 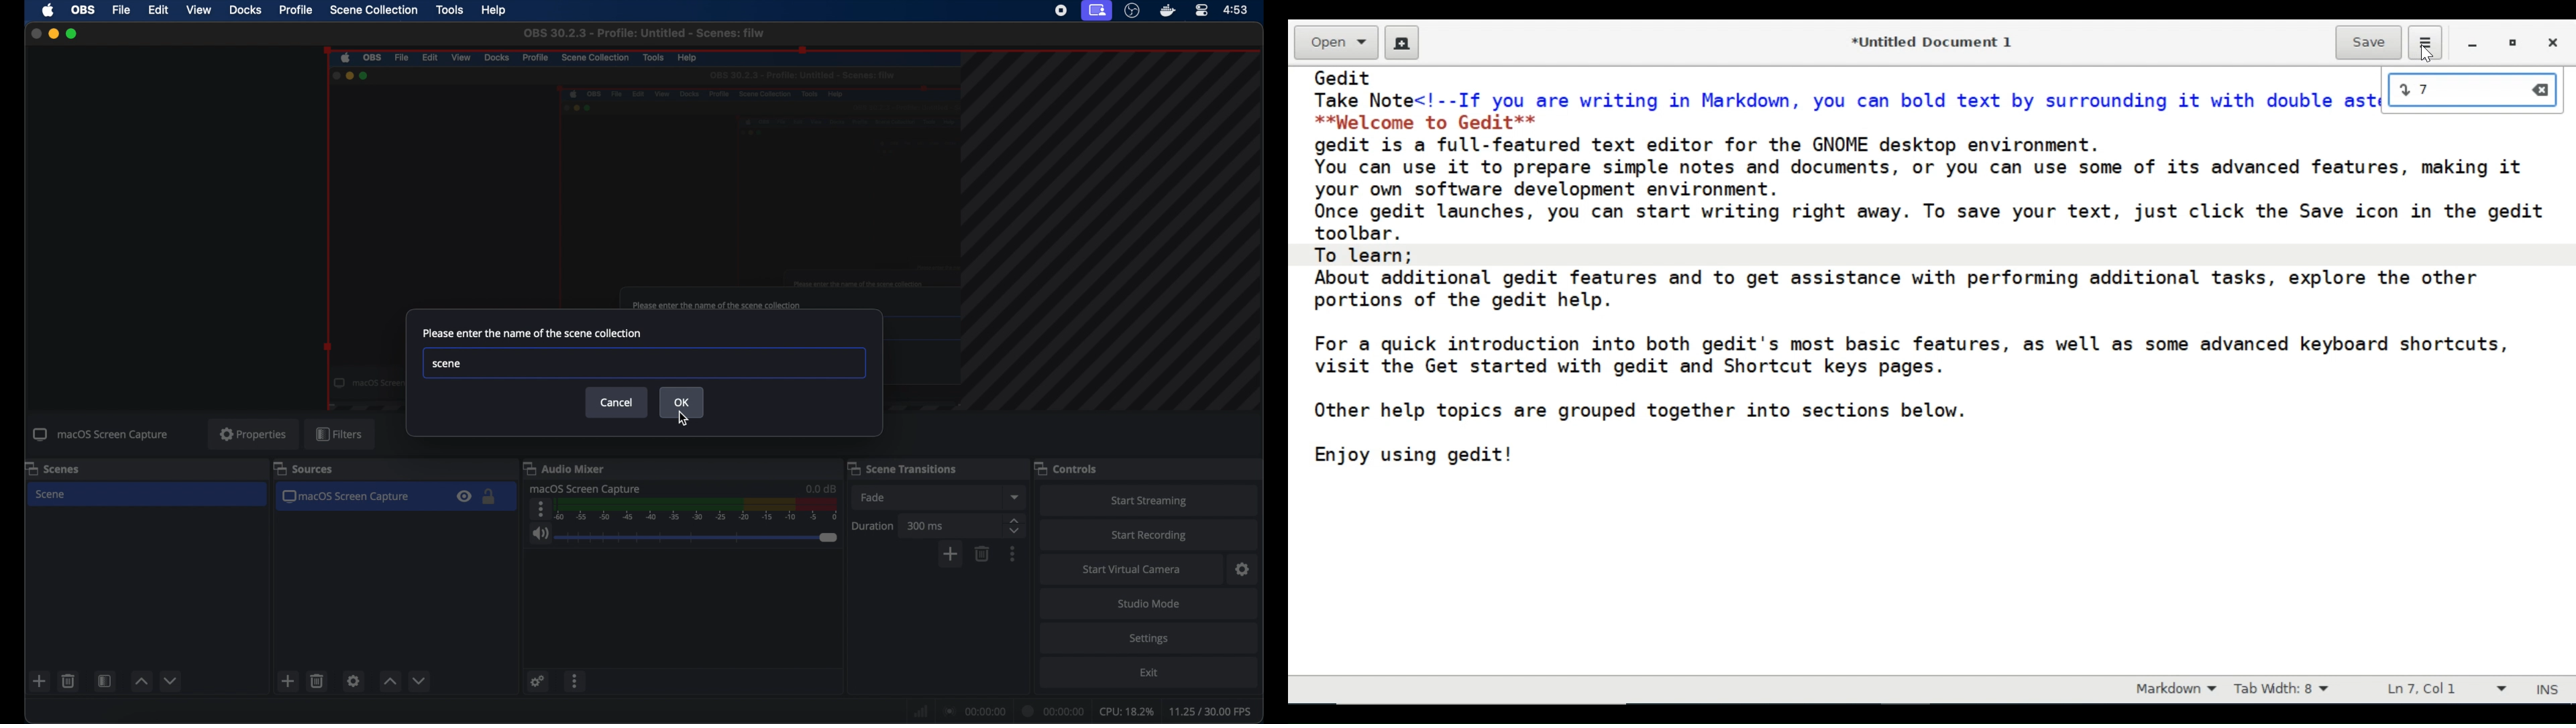 What do you see at coordinates (820, 486) in the screenshot?
I see `0.00 db` at bounding box center [820, 486].